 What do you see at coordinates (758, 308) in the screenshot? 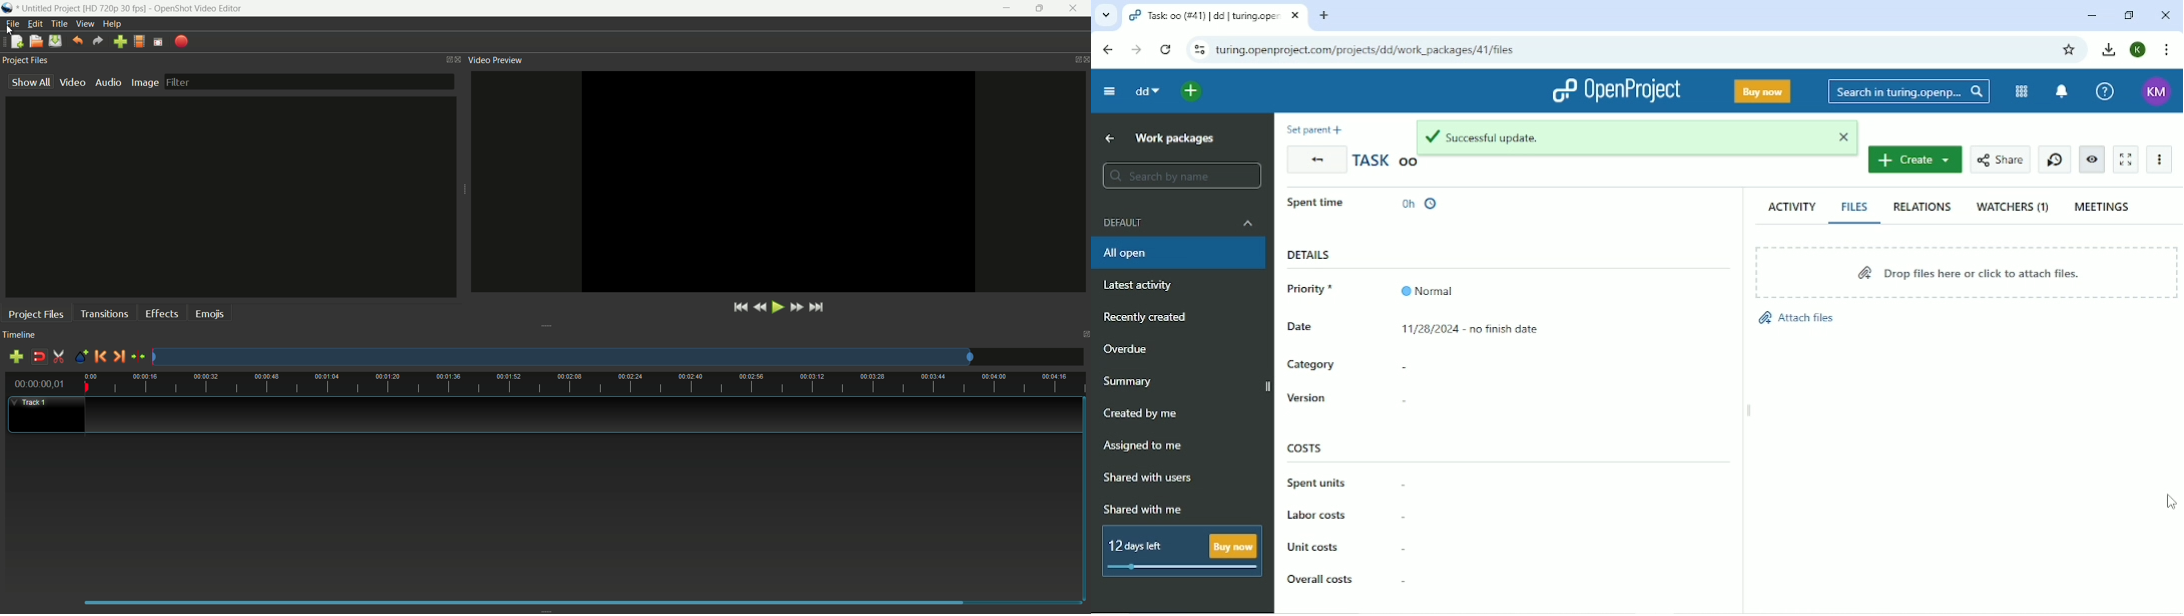
I see `rewind` at bounding box center [758, 308].